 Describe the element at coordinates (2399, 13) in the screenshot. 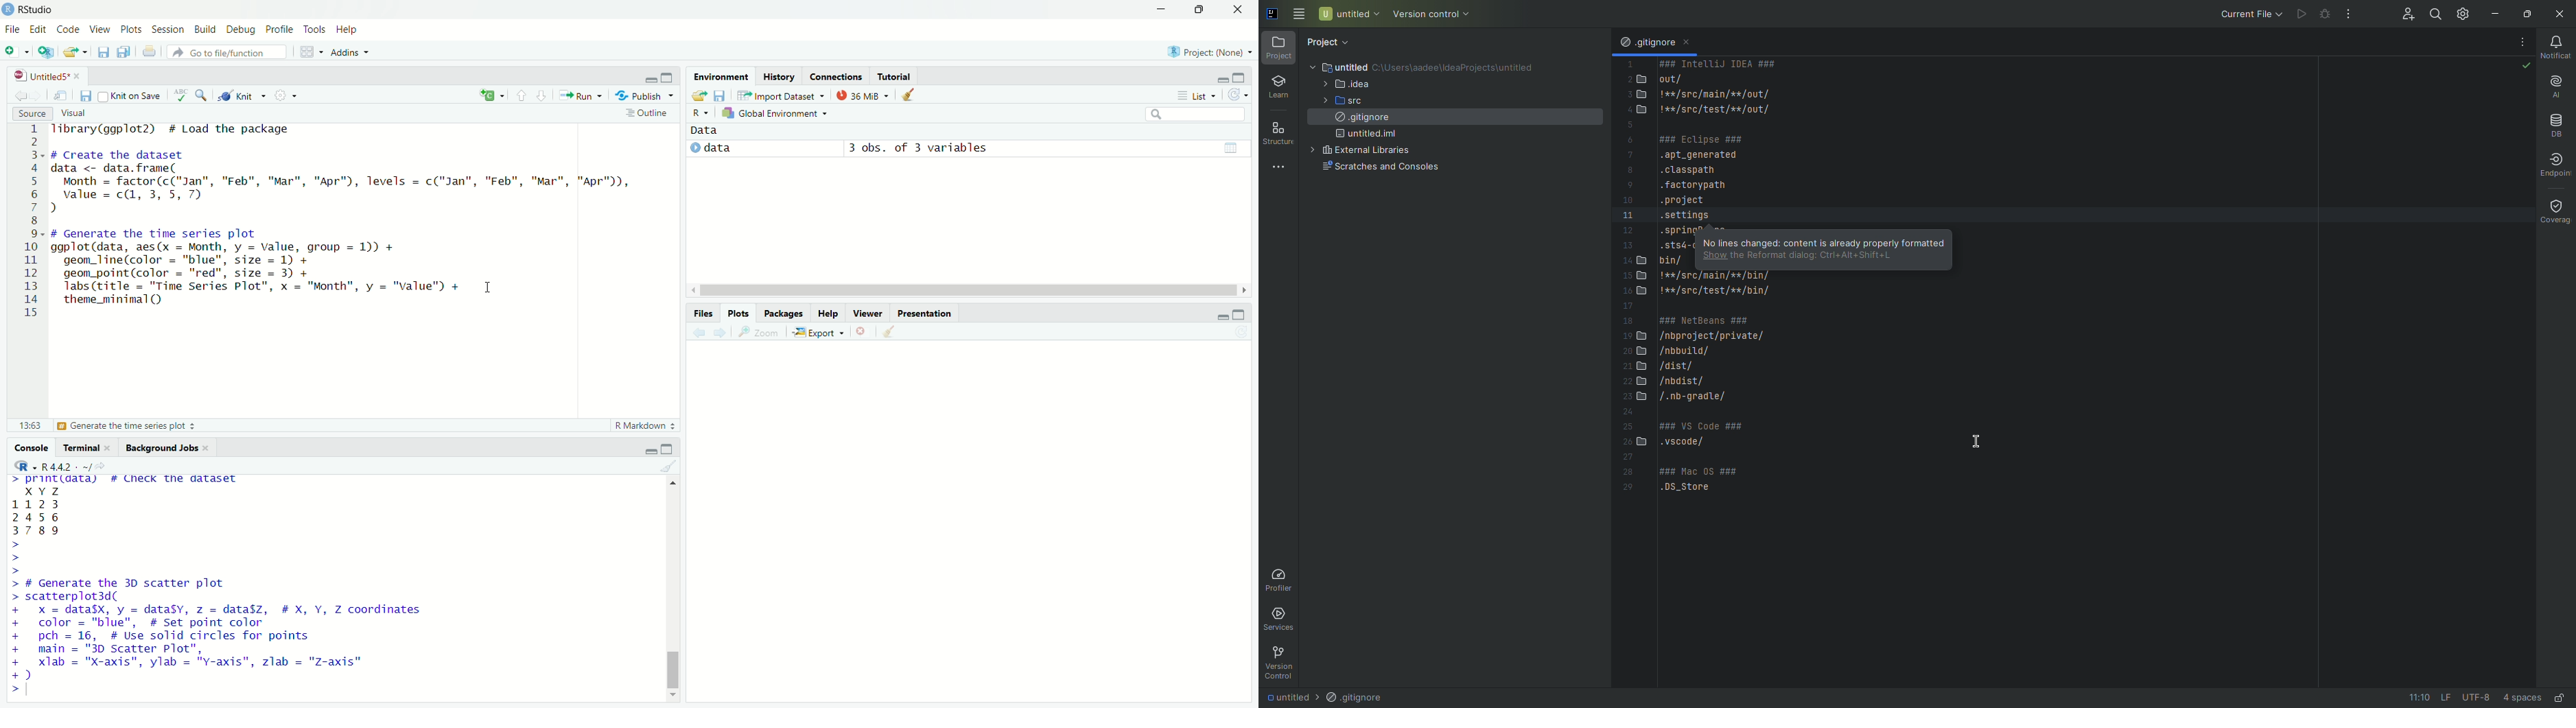

I see `Code With Me` at that location.